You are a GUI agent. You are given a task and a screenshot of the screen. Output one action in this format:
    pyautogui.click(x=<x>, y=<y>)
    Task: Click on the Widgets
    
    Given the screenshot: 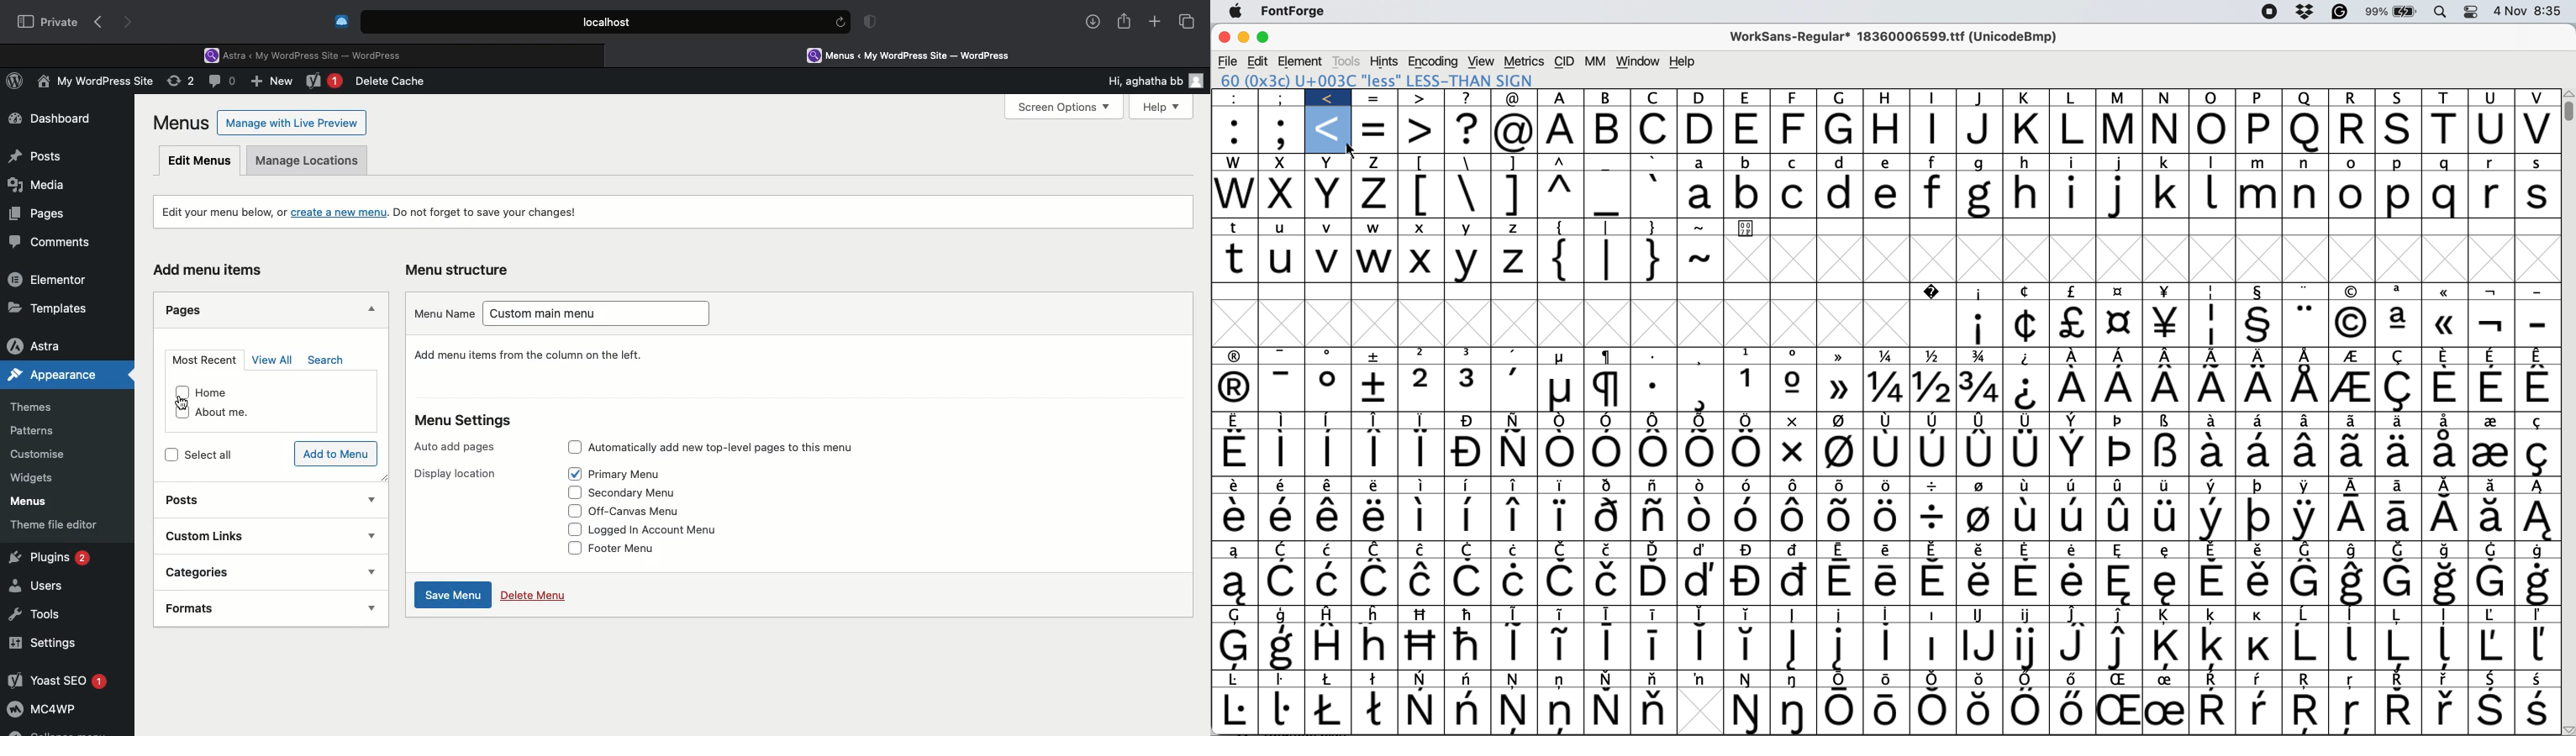 What is the action you would take?
    pyautogui.click(x=34, y=478)
    